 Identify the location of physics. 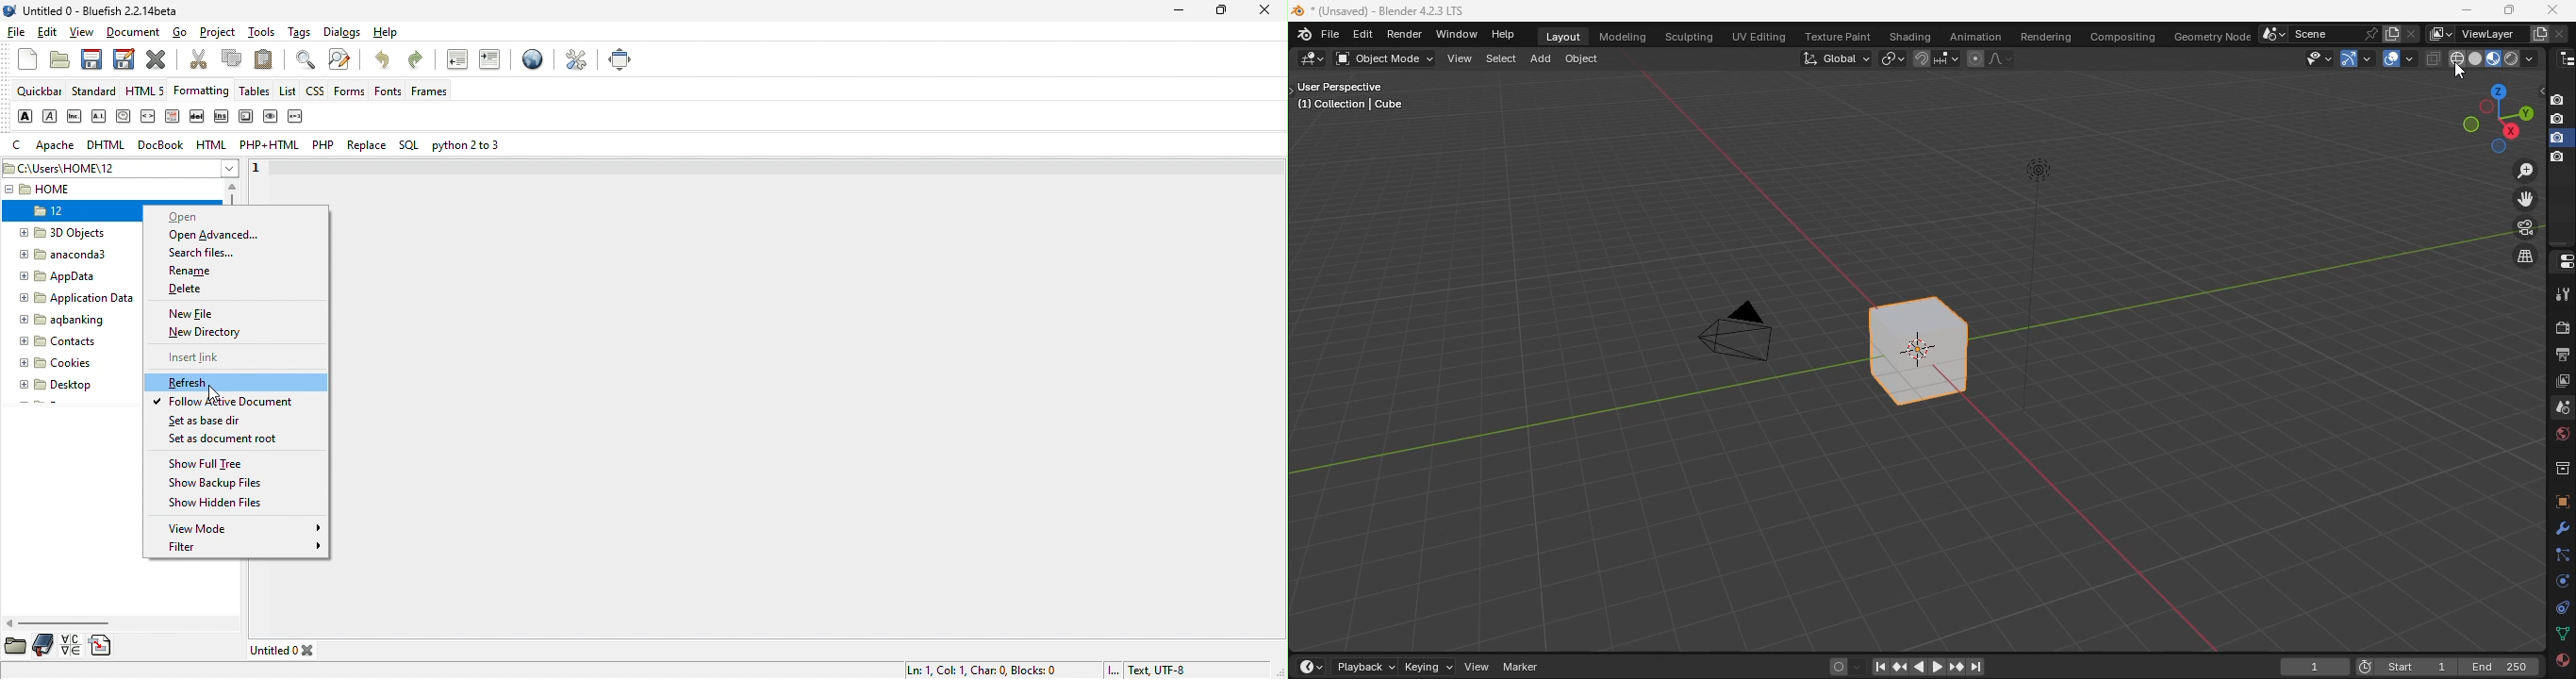
(2560, 581).